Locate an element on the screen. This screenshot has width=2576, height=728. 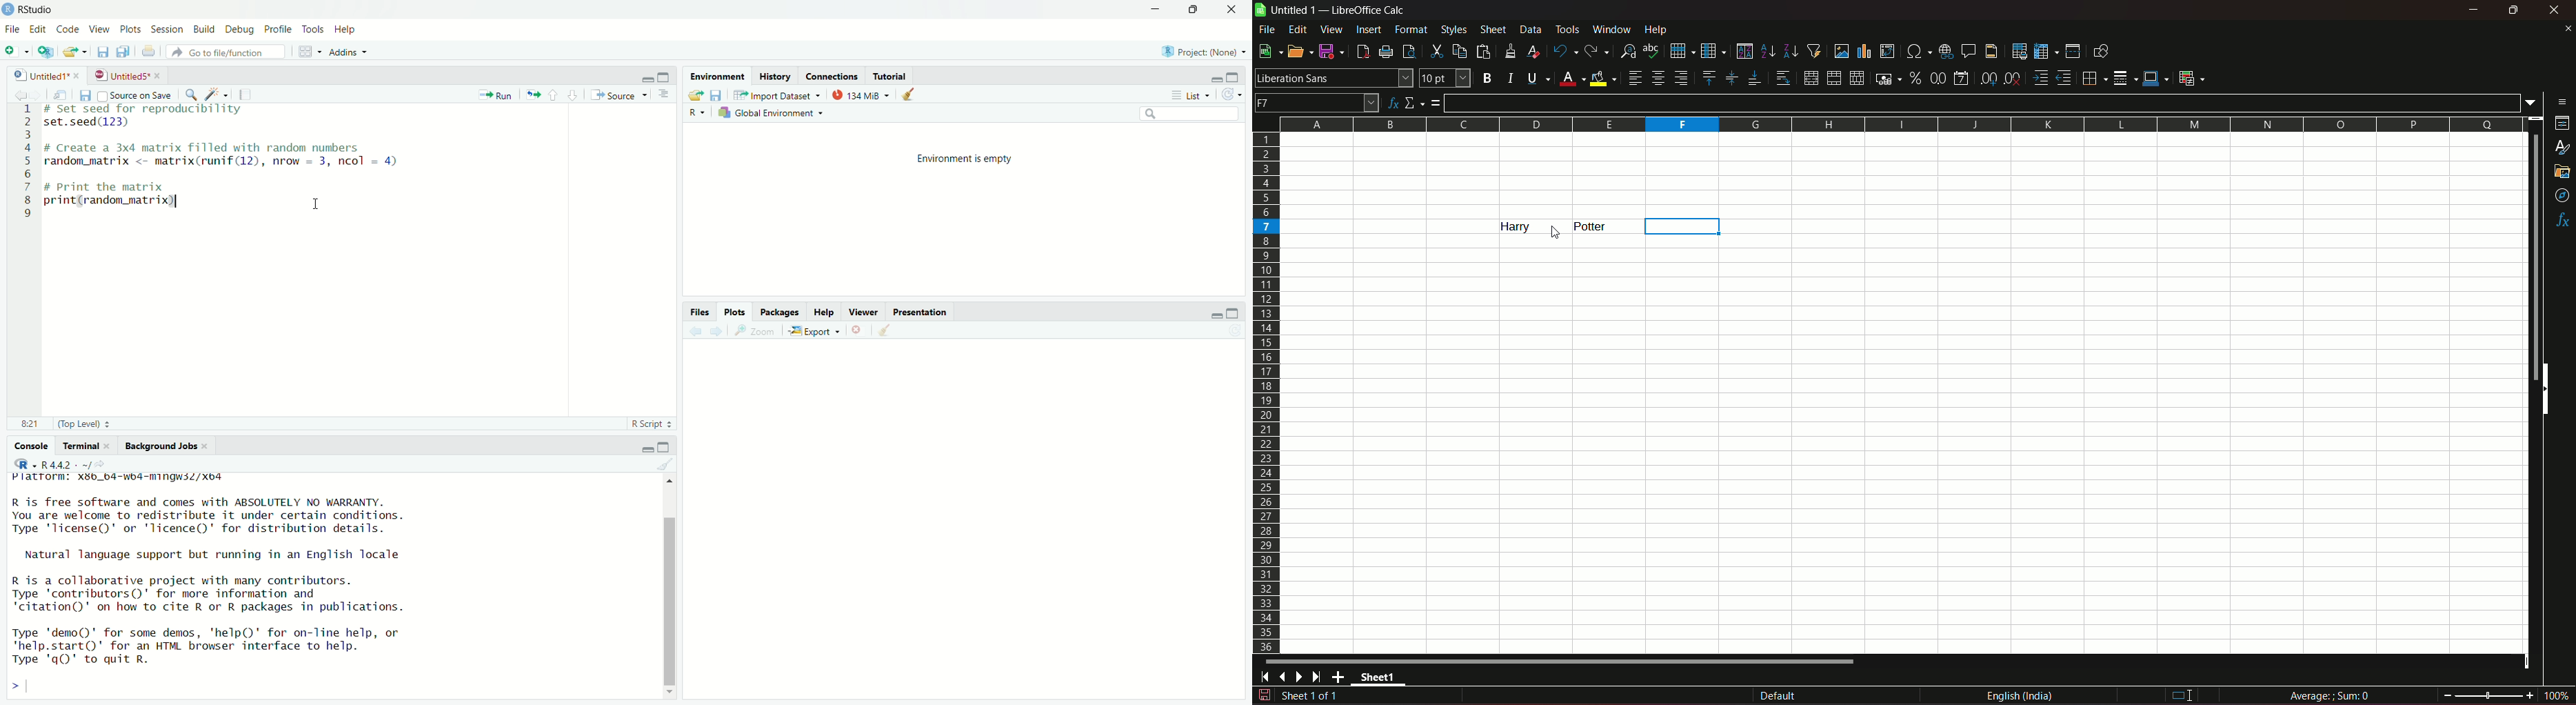
cut is located at coordinates (1435, 51).